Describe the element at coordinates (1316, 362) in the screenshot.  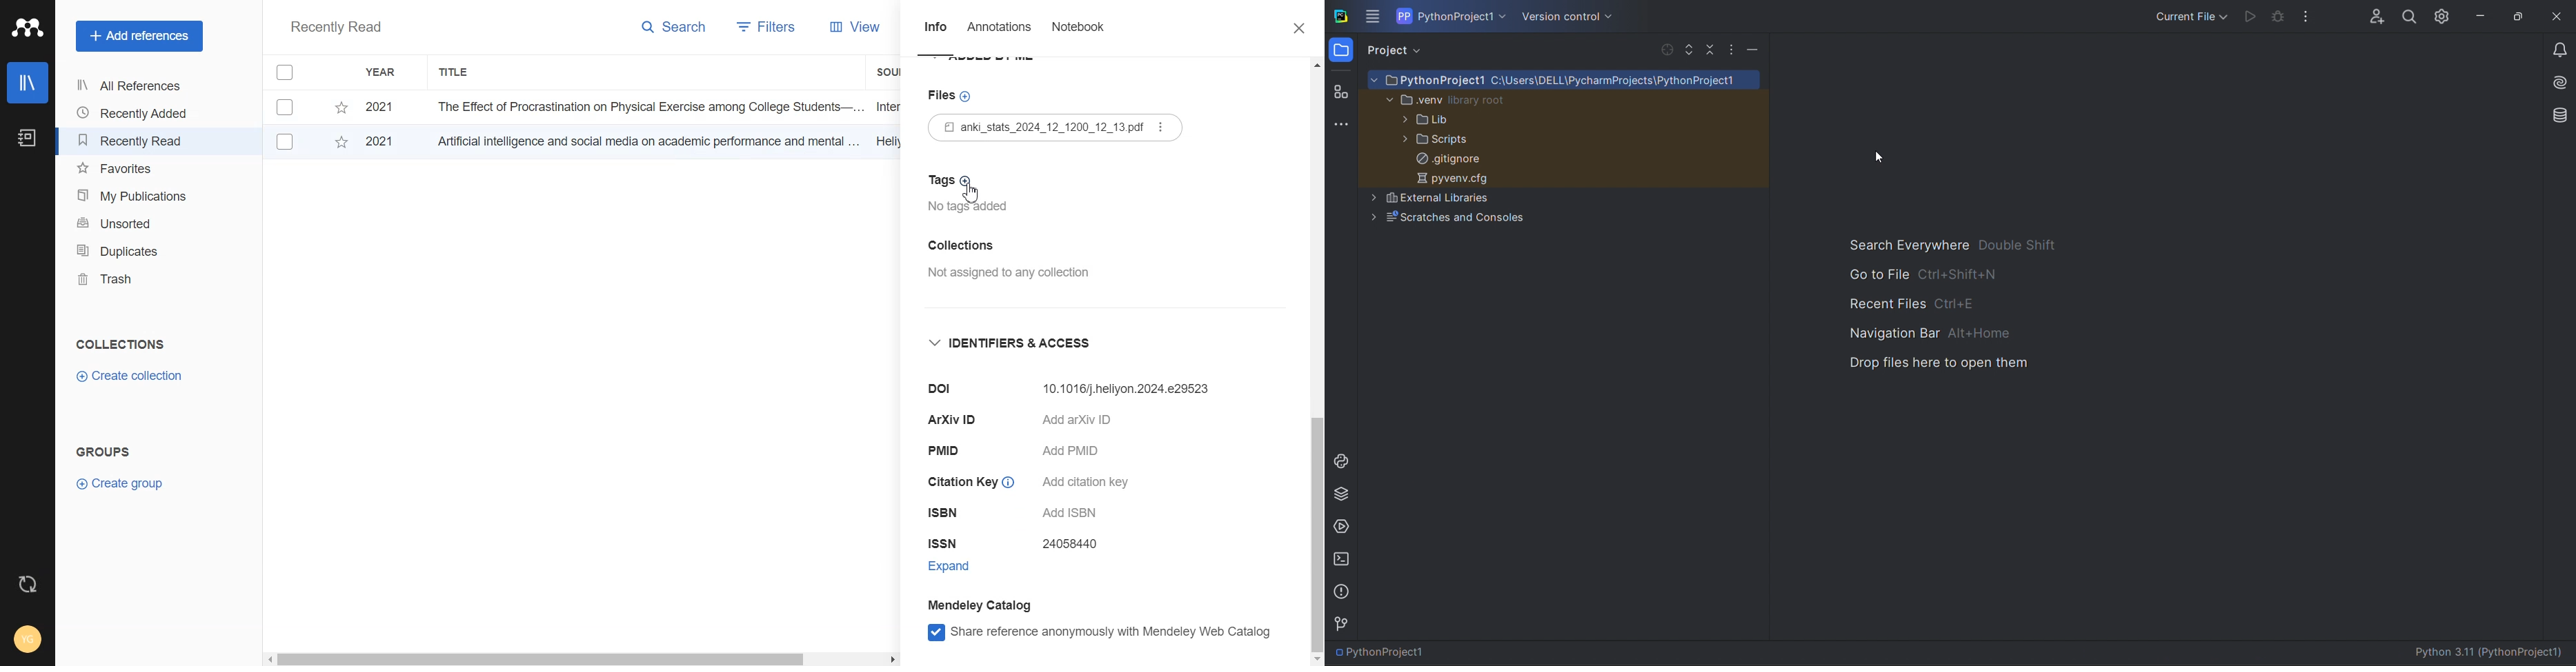
I see `Vertical scroll bar` at that location.